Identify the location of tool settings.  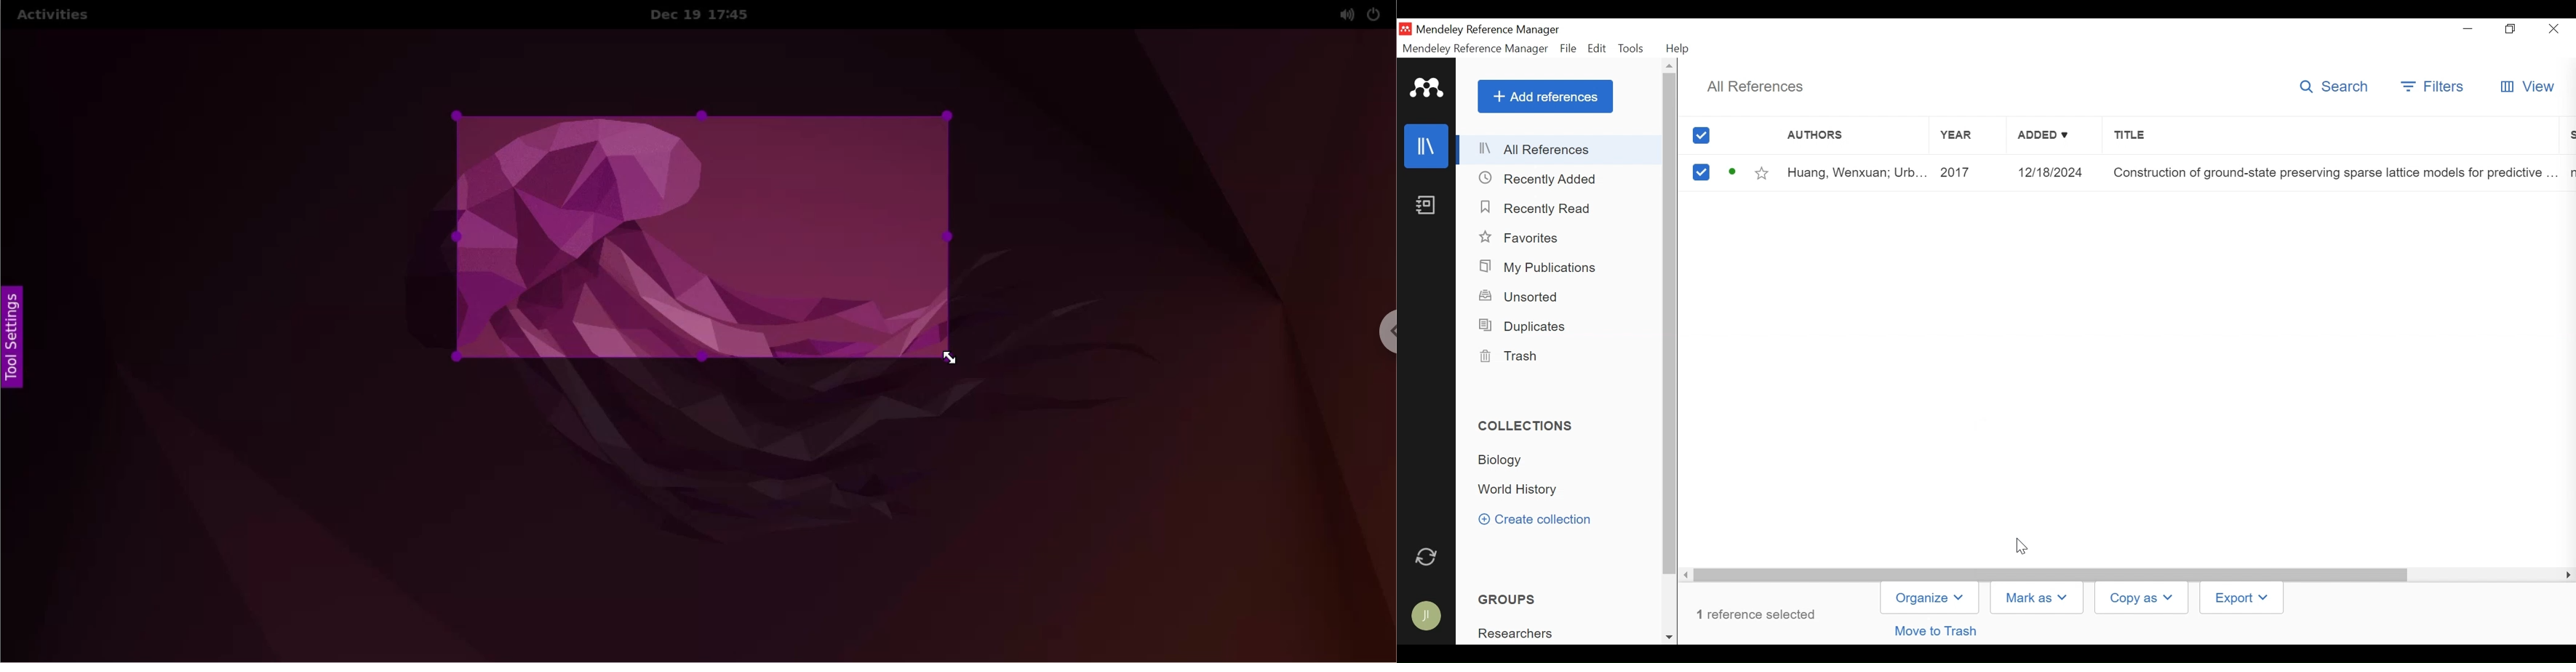
(20, 343).